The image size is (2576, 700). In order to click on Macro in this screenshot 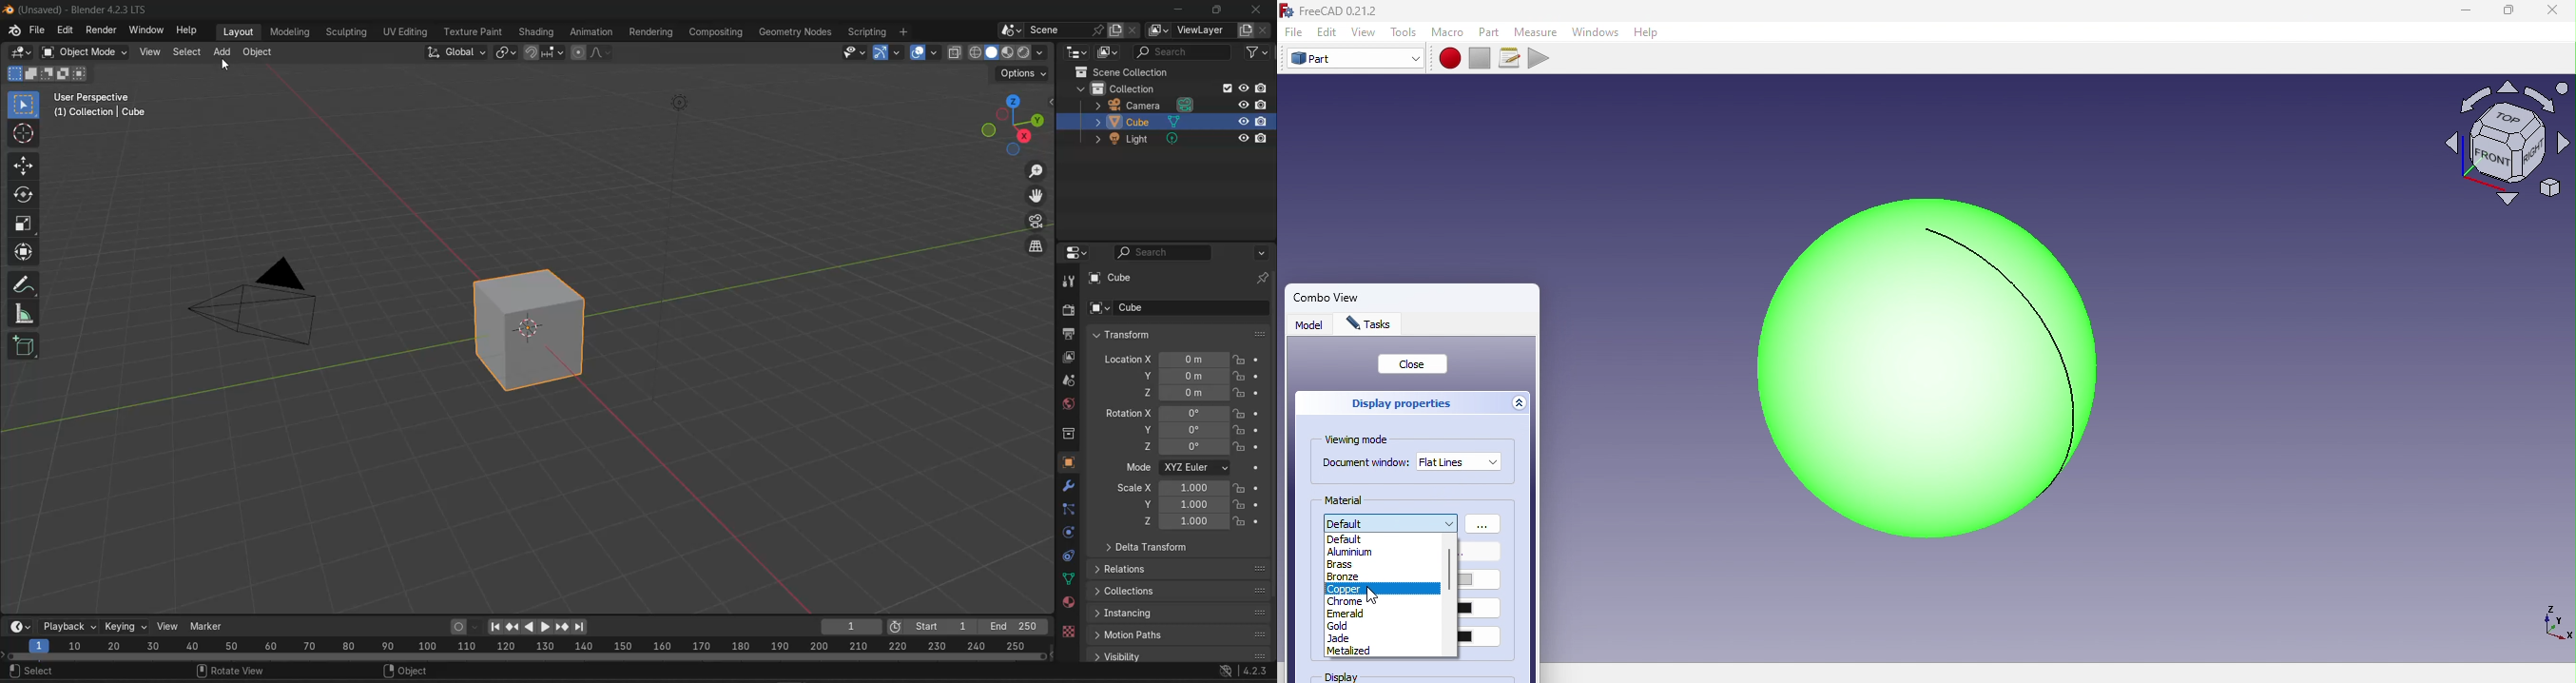, I will do `click(1447, 32)`.